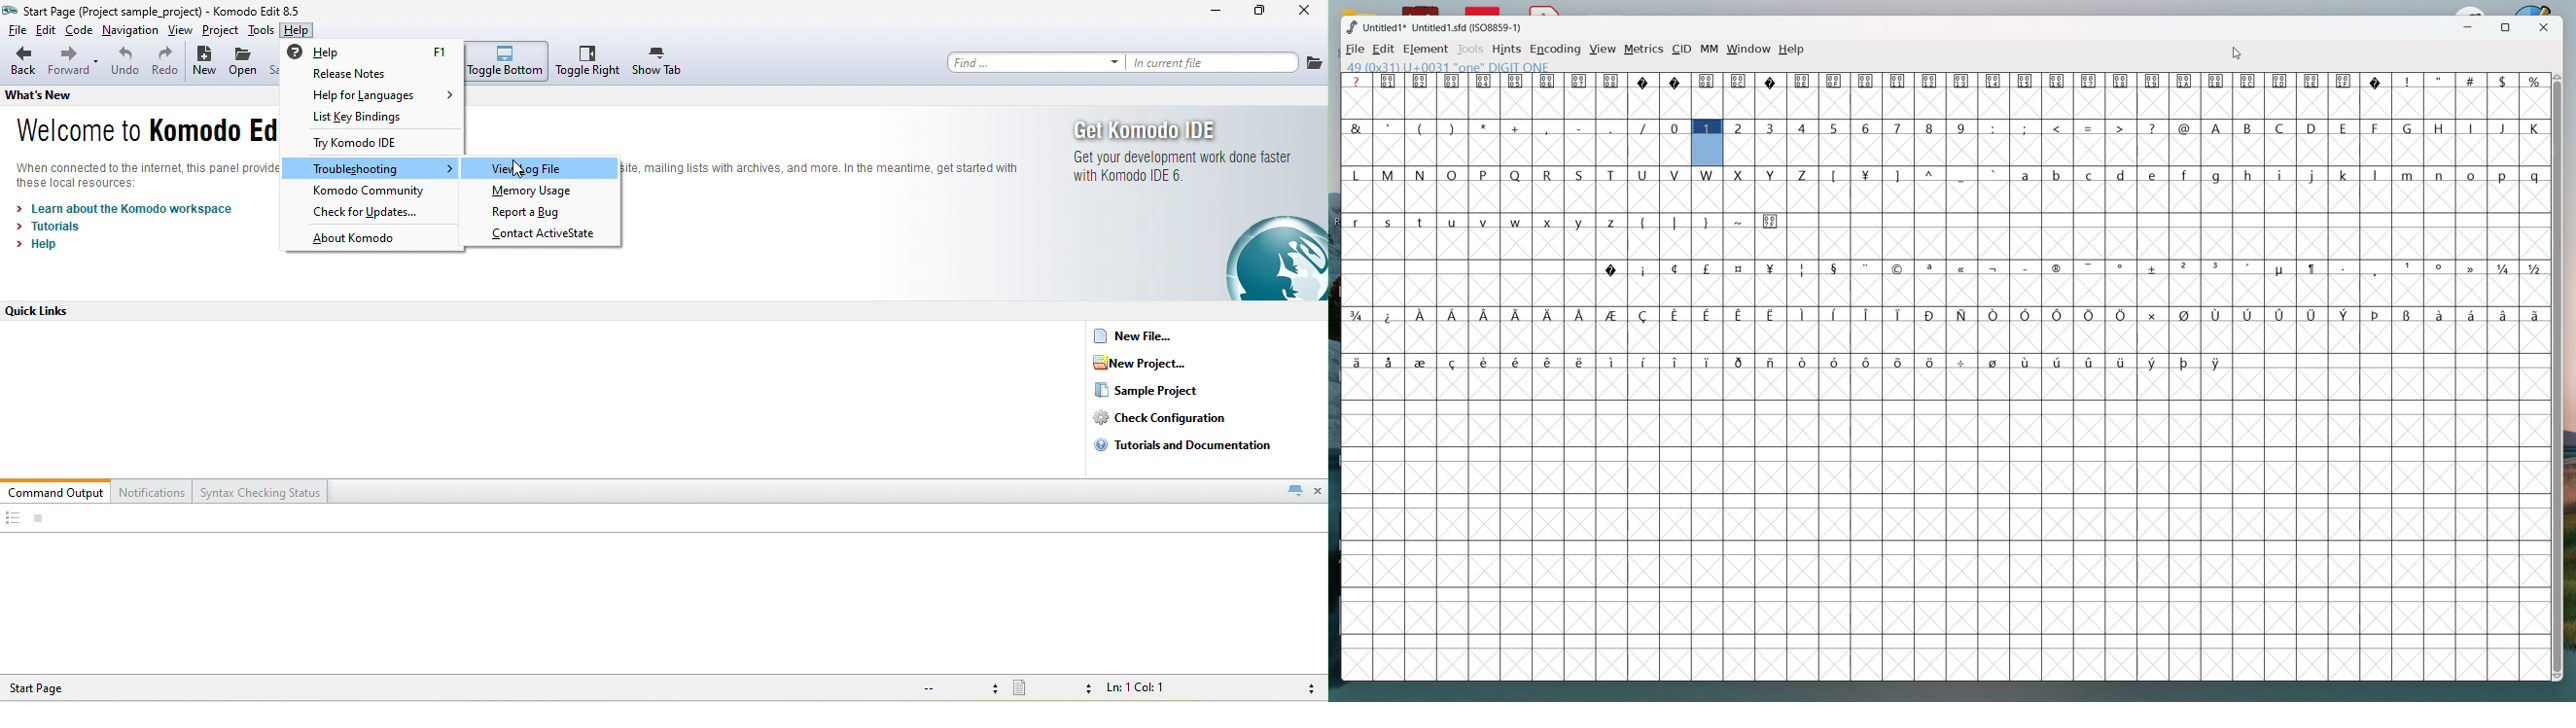 This screenshot has height=728, width=2576. Describe the element at coordinates (1677, 361) in the screenshot. I see `symbol` at that location.